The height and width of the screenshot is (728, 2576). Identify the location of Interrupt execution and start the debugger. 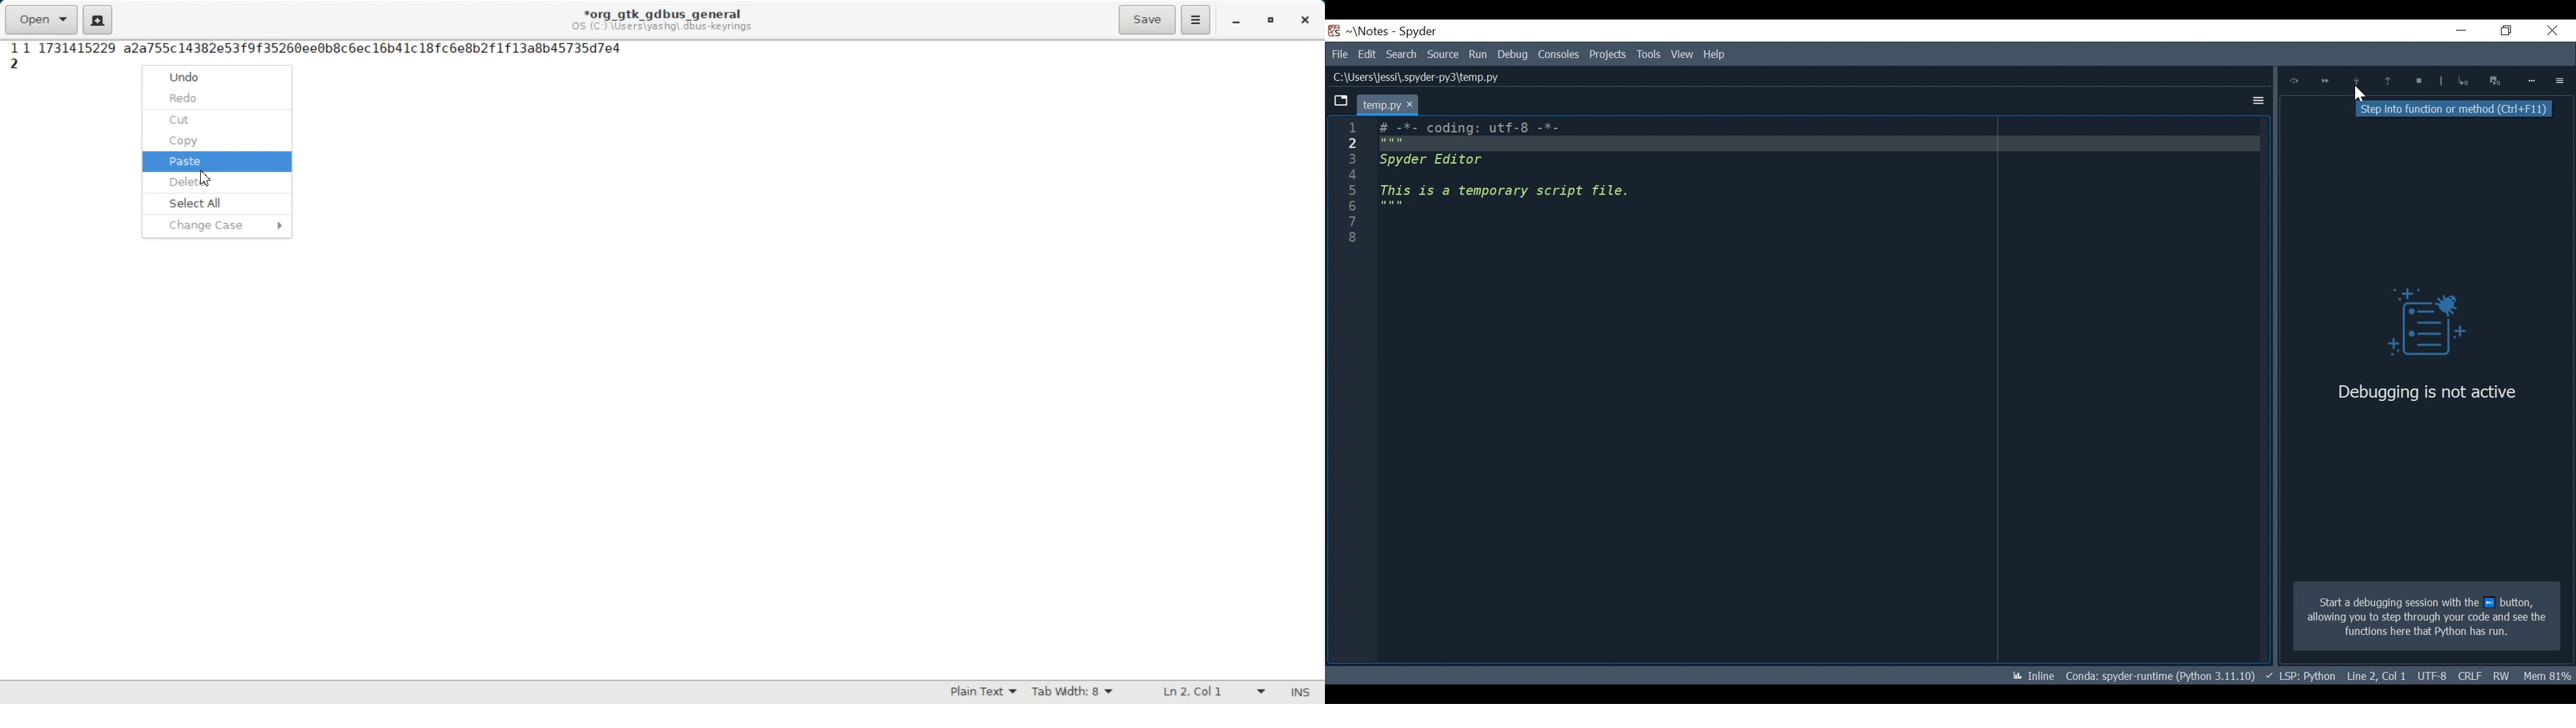
(2497, 80).